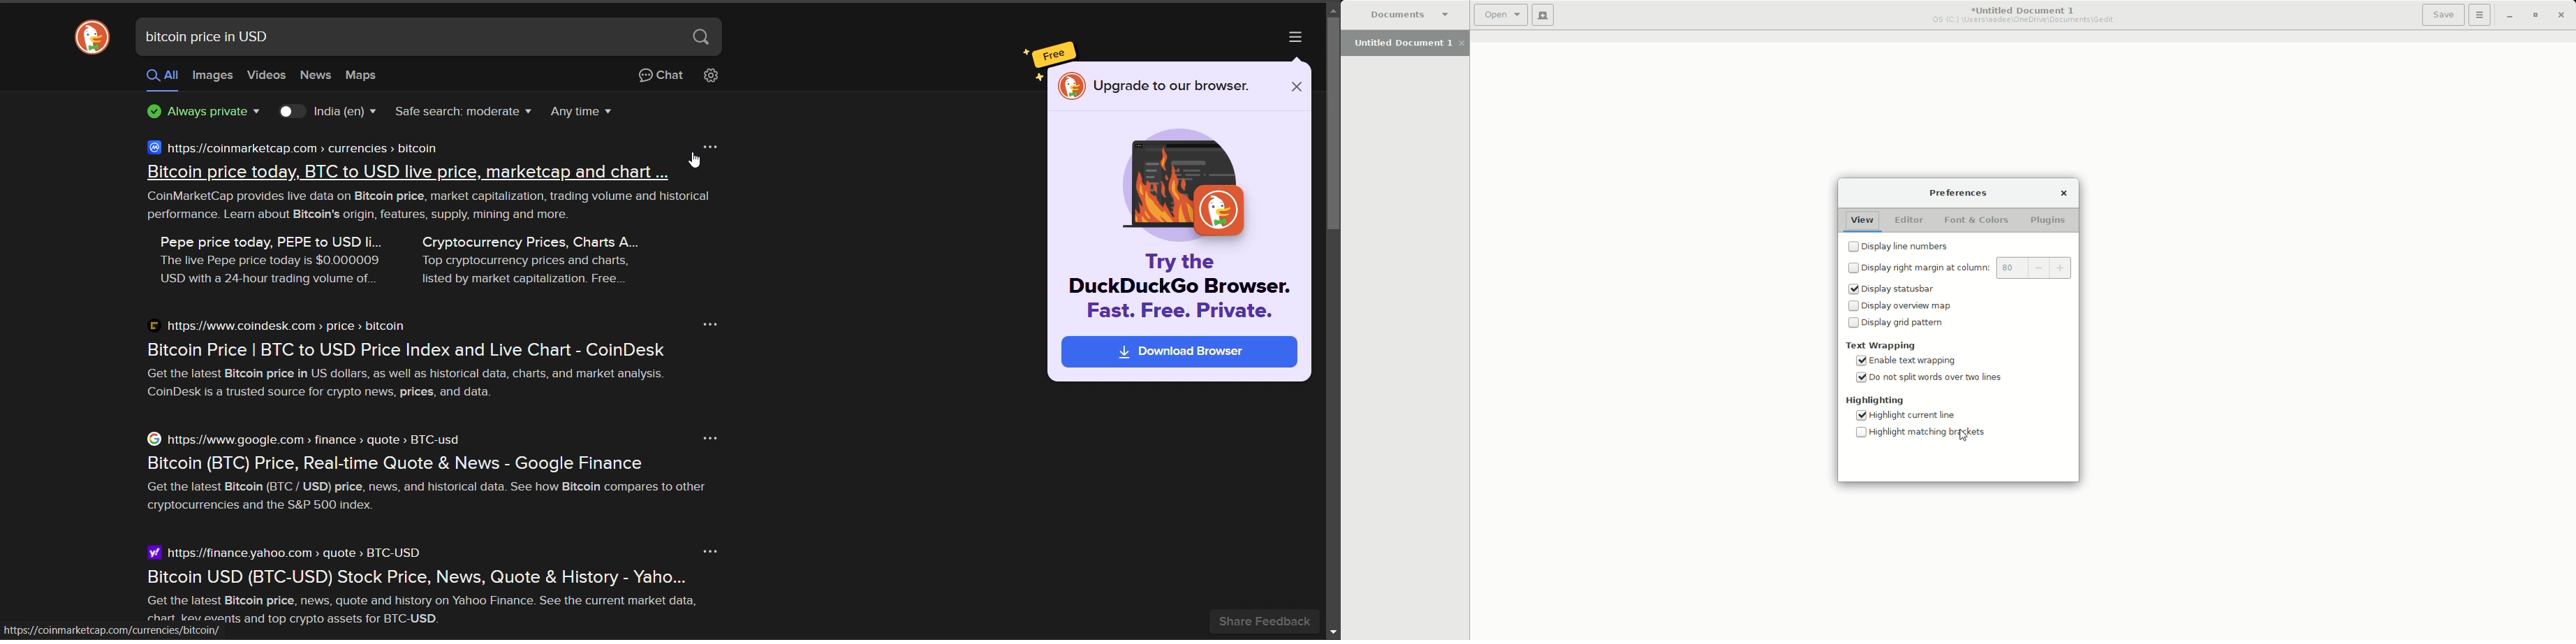 This screenshot has height=644, width=2576. What do you see at coordinates (279, 263) in the screenshot?
I see `Pepe price today, PEPE to USD li...
The live Pepe price today is $0.000009
USD with a 24-hour trading volume of..` at bounding box center [279, 263].